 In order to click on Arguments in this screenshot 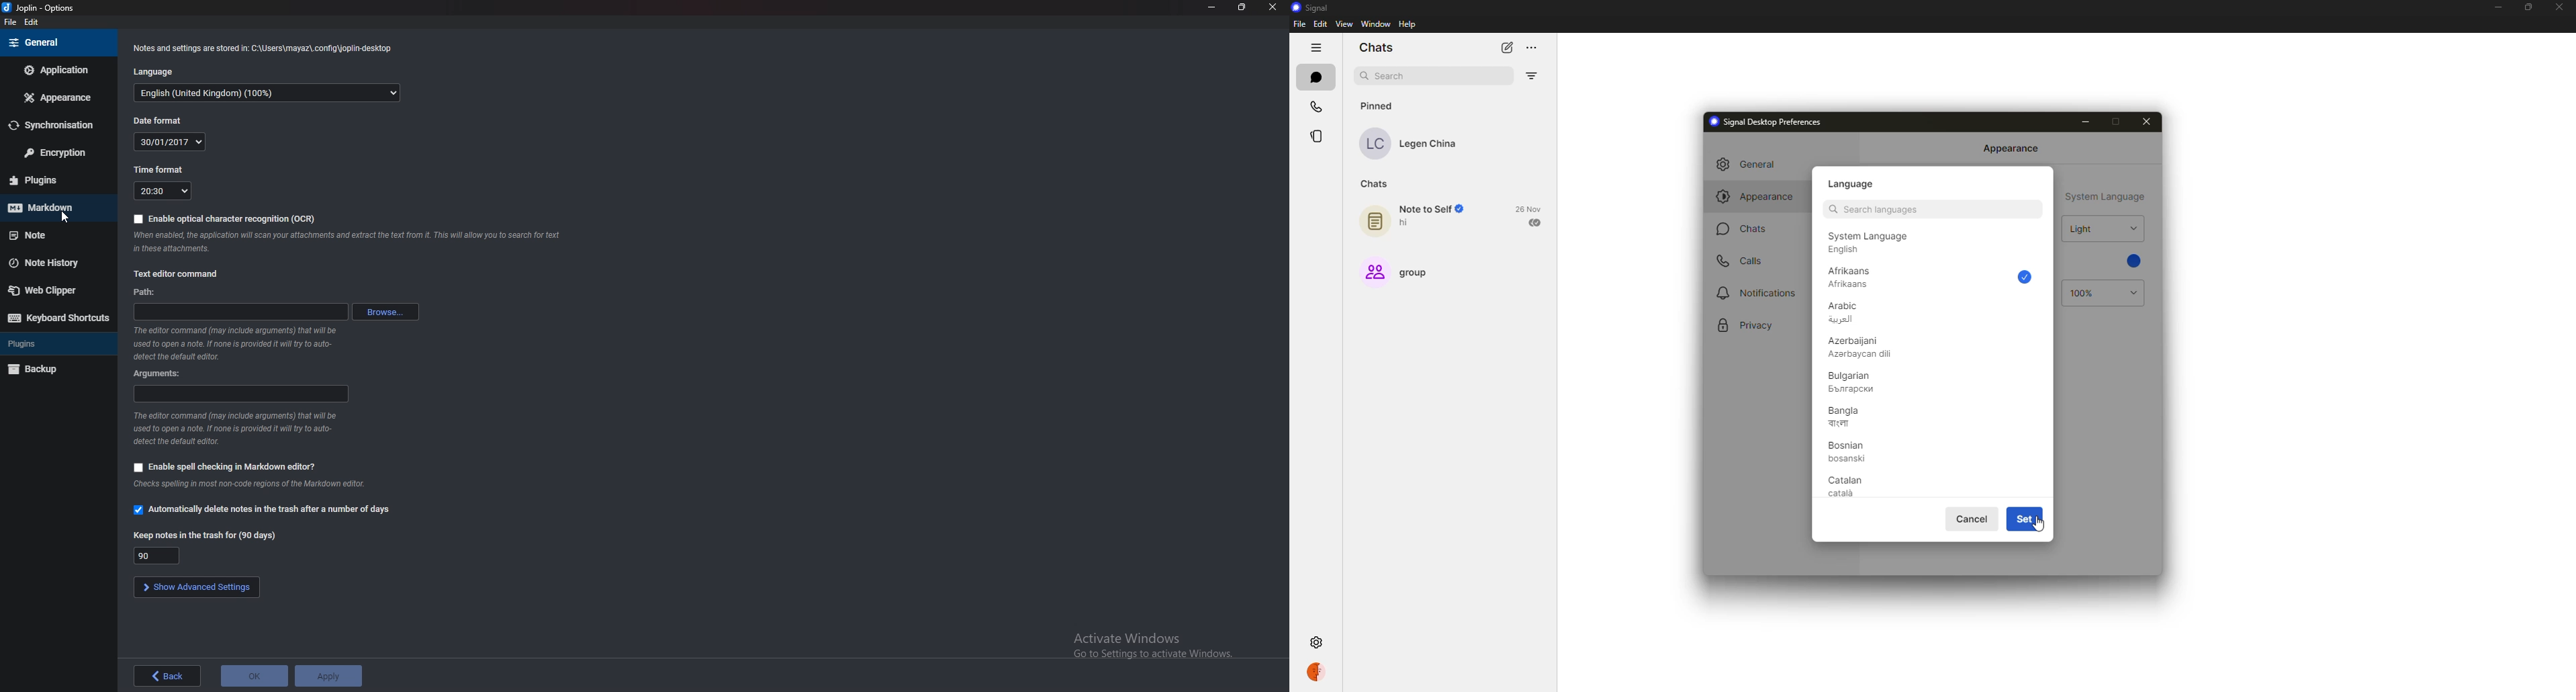, I will do `click(238, 394)`.